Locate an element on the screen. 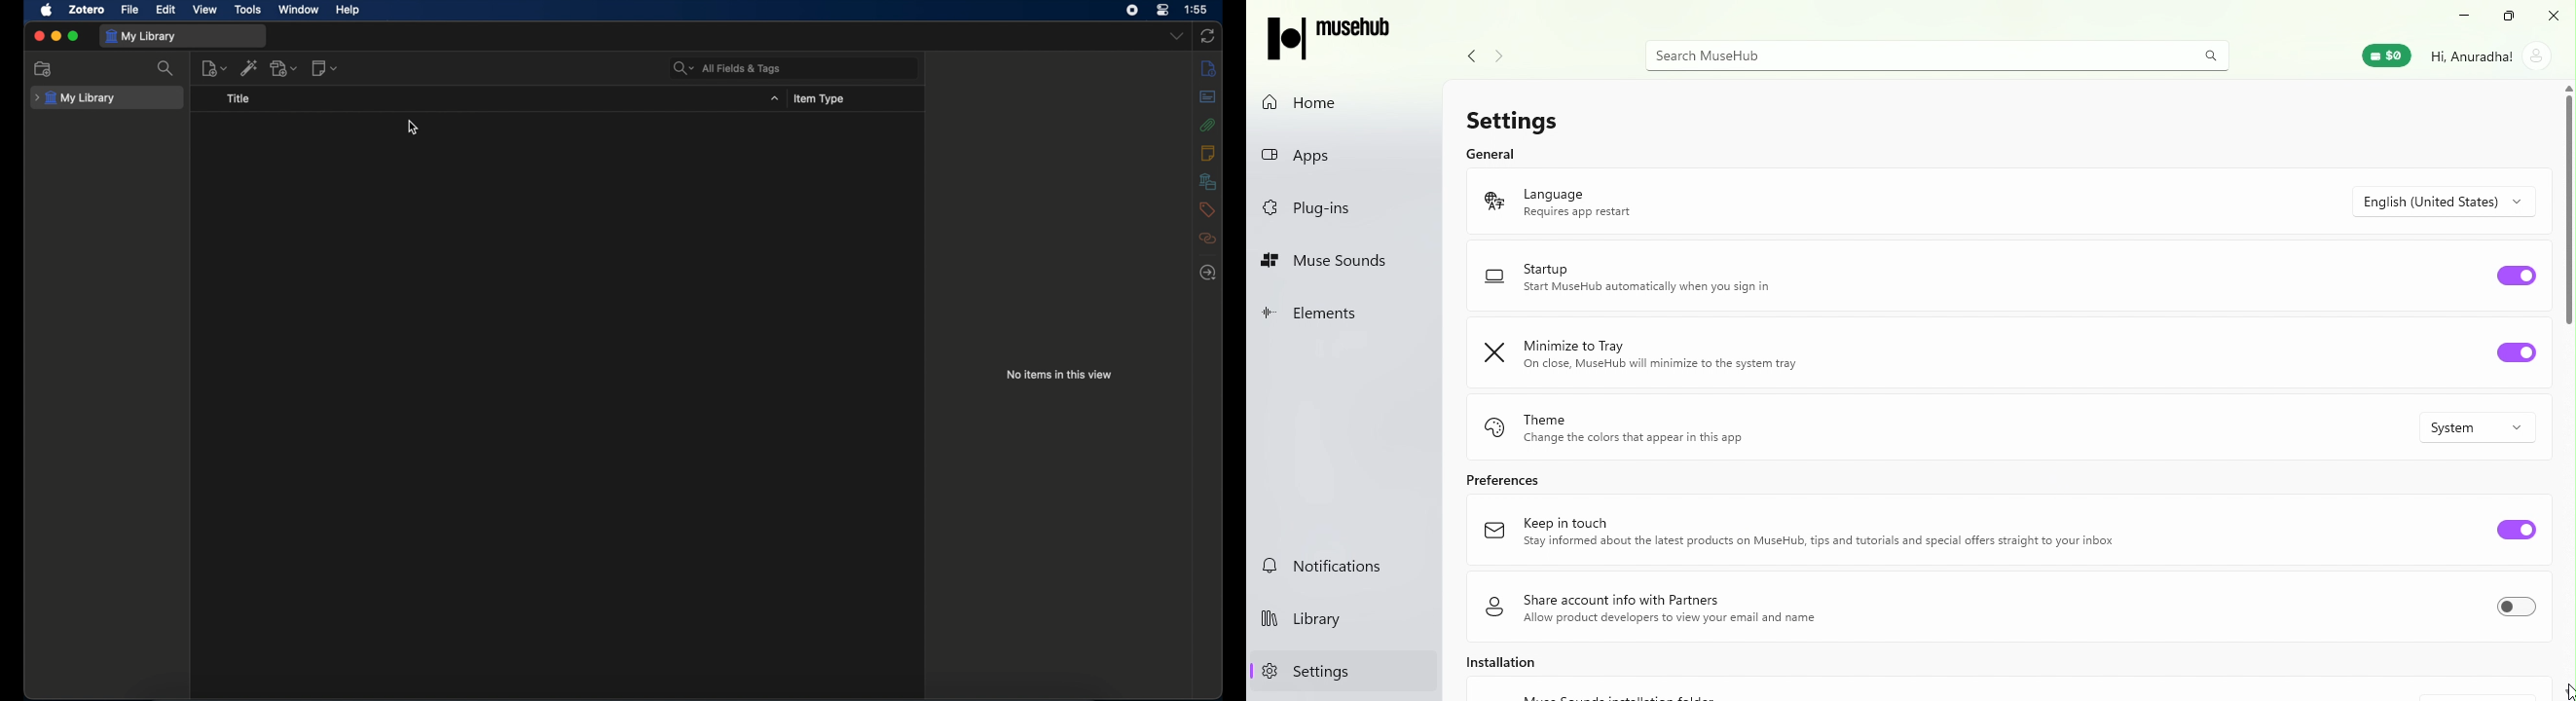 This screenshot has width=2576, height=728. maximize is located at coordinates (73, 36).